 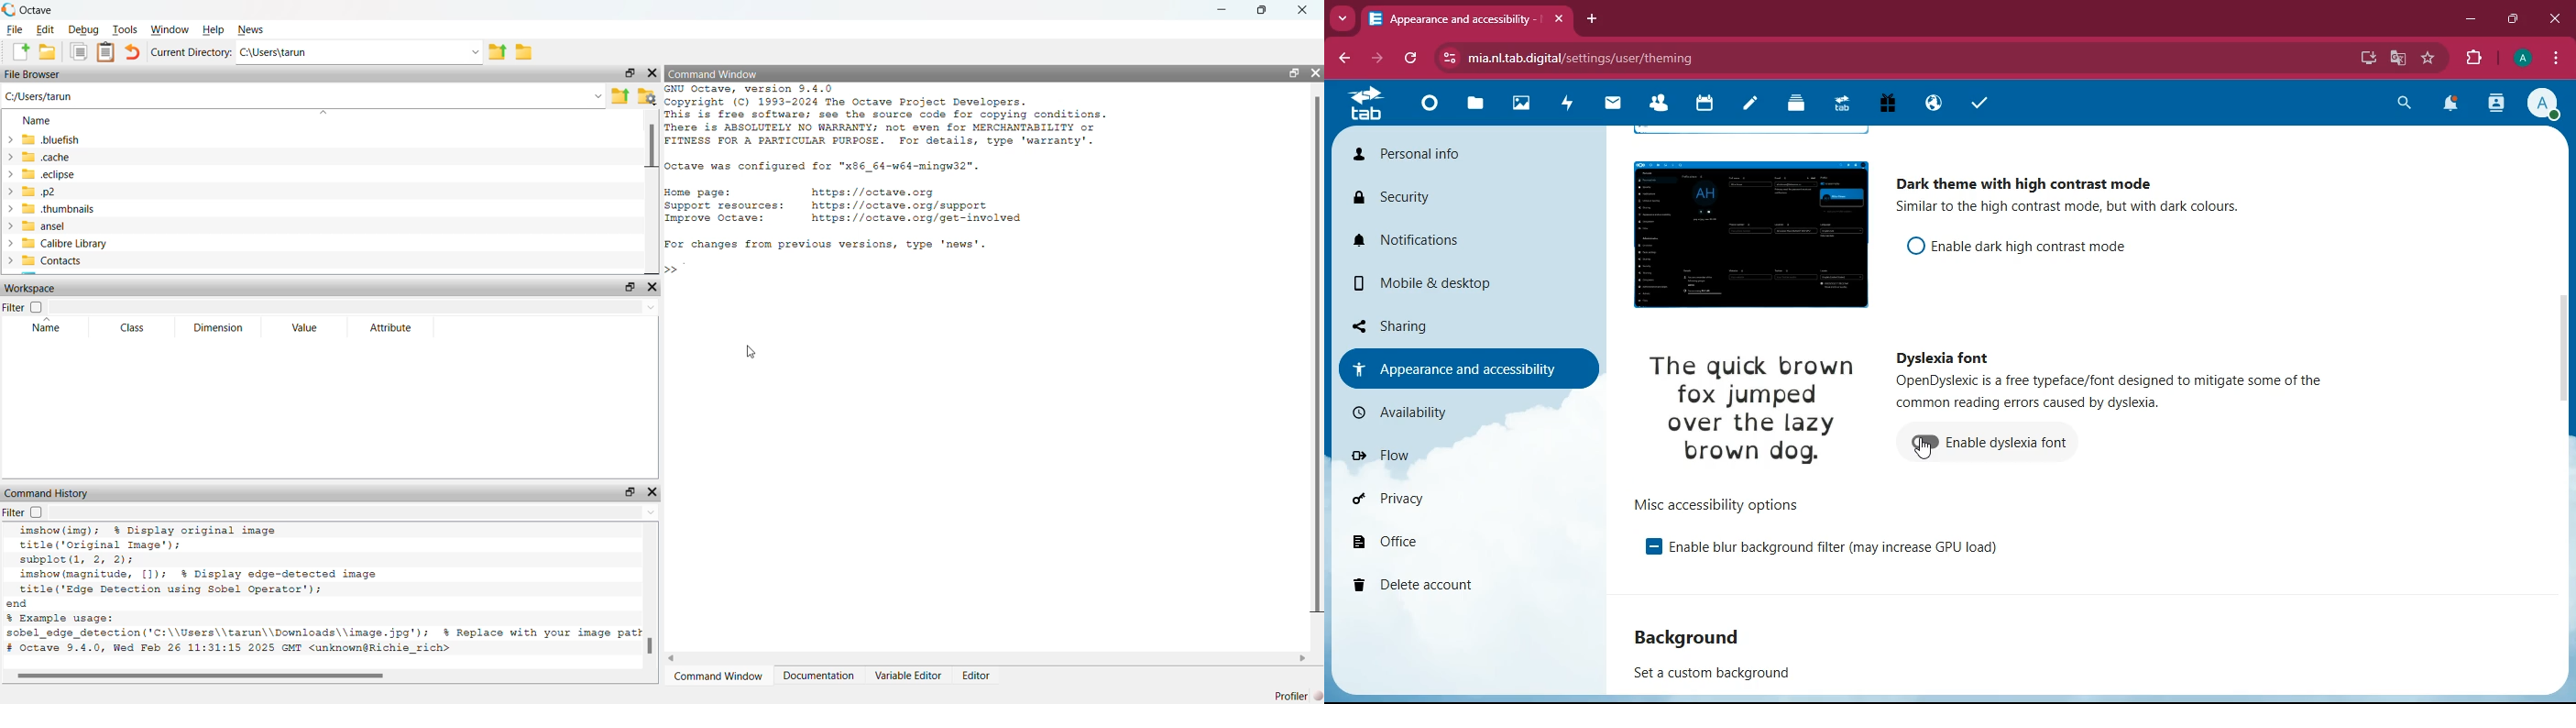 I want to click on close, so click(x=653, y=491).